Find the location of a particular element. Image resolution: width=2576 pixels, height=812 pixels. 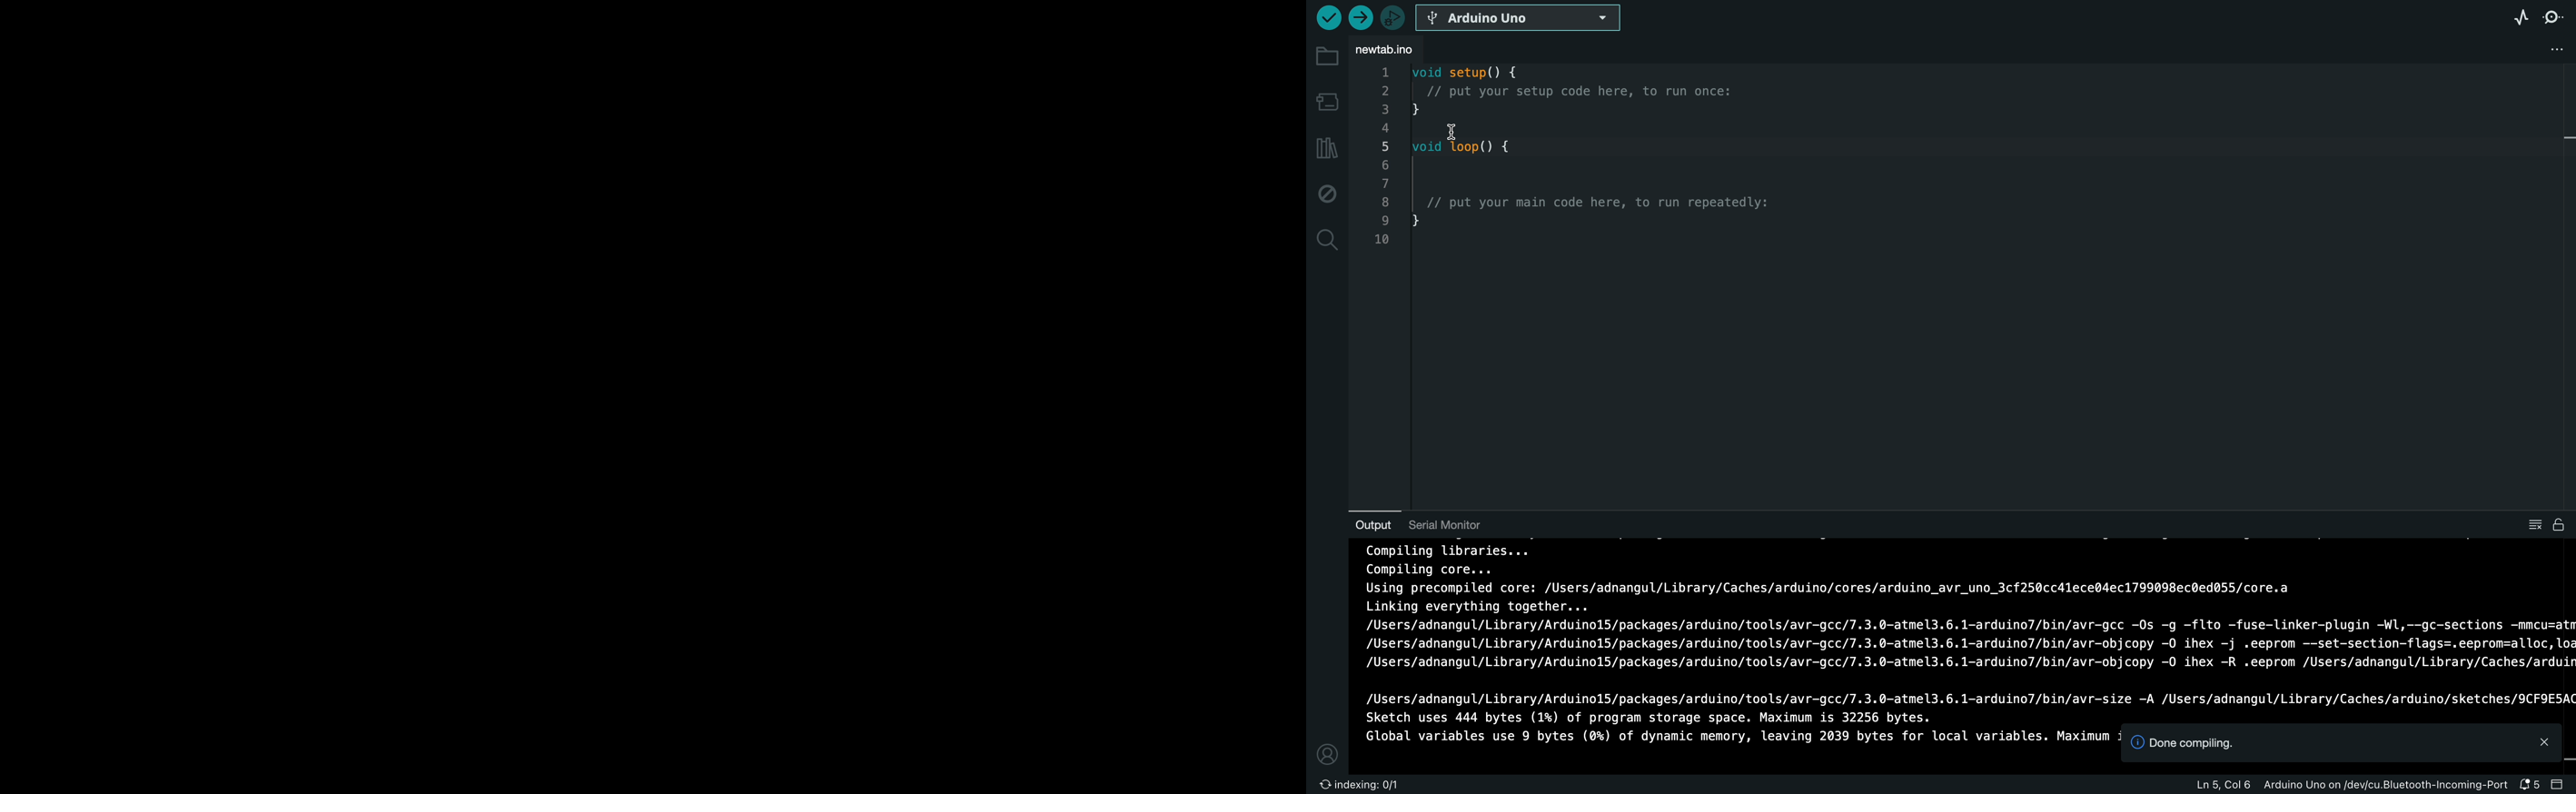

Scene transition is located at coordinates (929, 524).